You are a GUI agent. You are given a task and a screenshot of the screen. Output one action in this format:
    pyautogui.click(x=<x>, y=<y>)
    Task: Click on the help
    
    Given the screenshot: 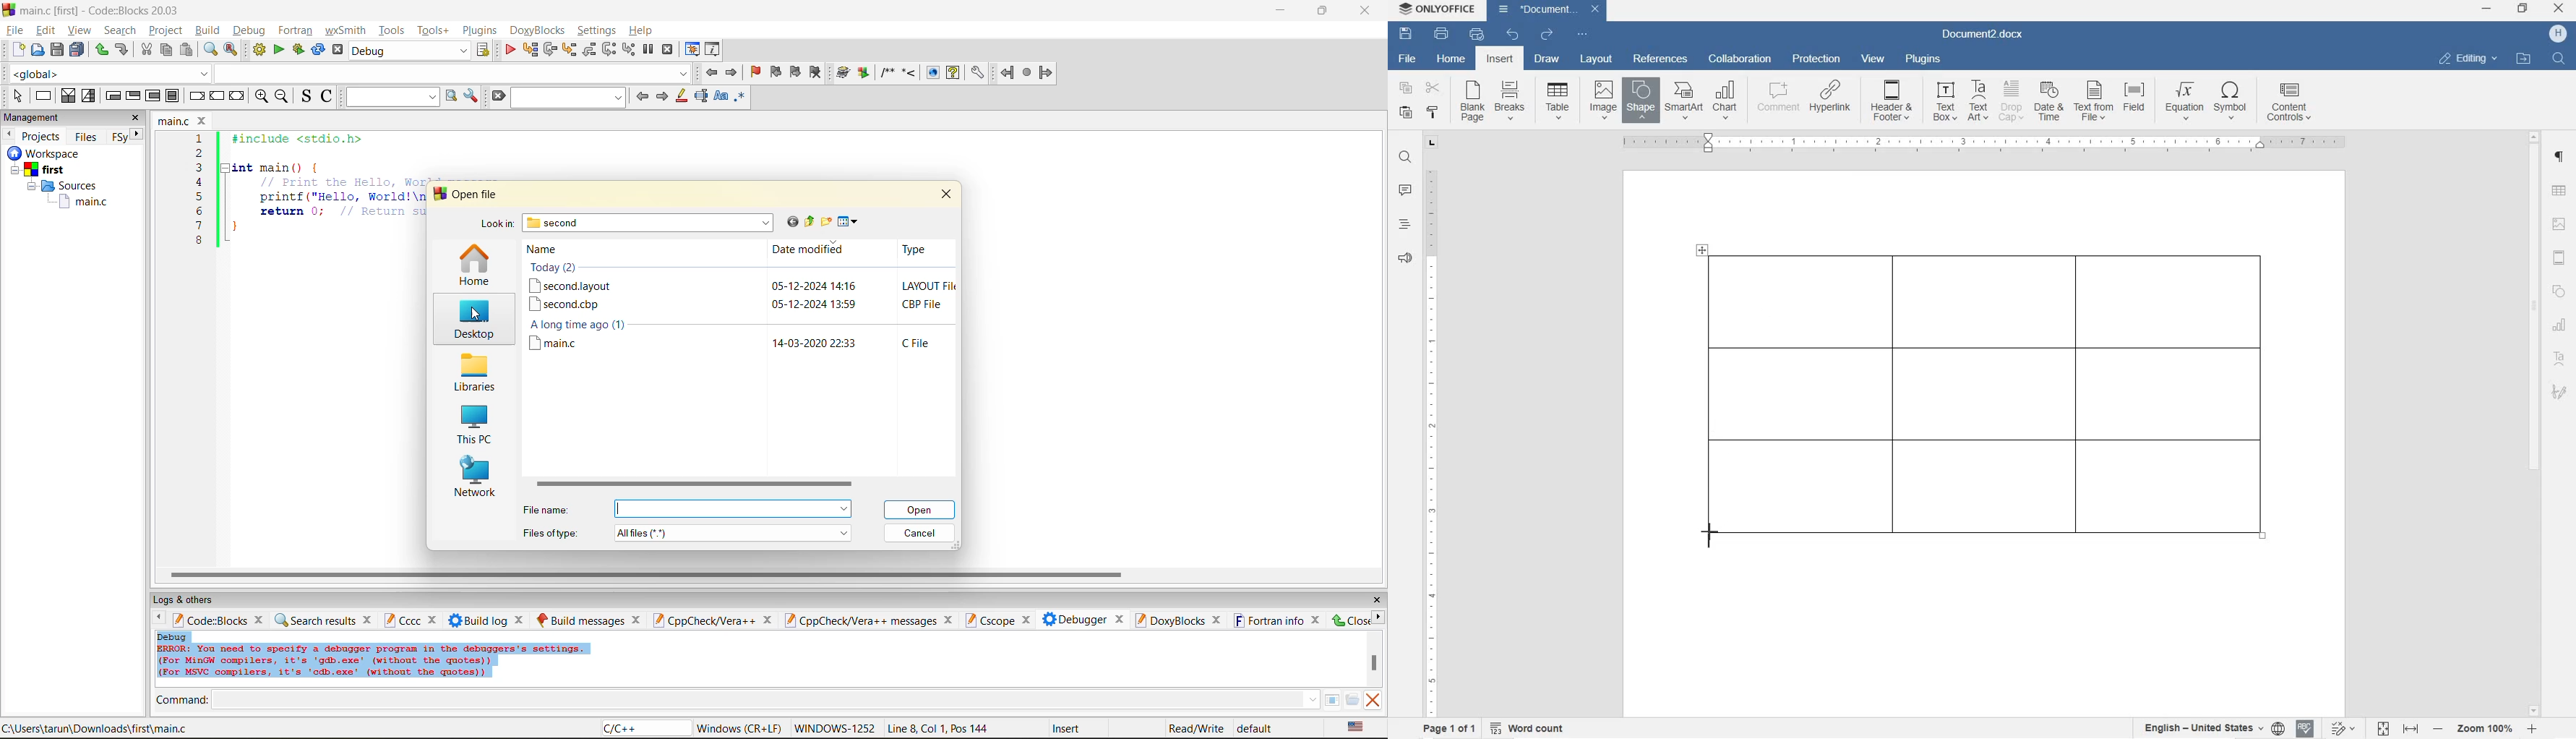 What is the action you would take?
    pyautogui.click(x=953, y=72)
    